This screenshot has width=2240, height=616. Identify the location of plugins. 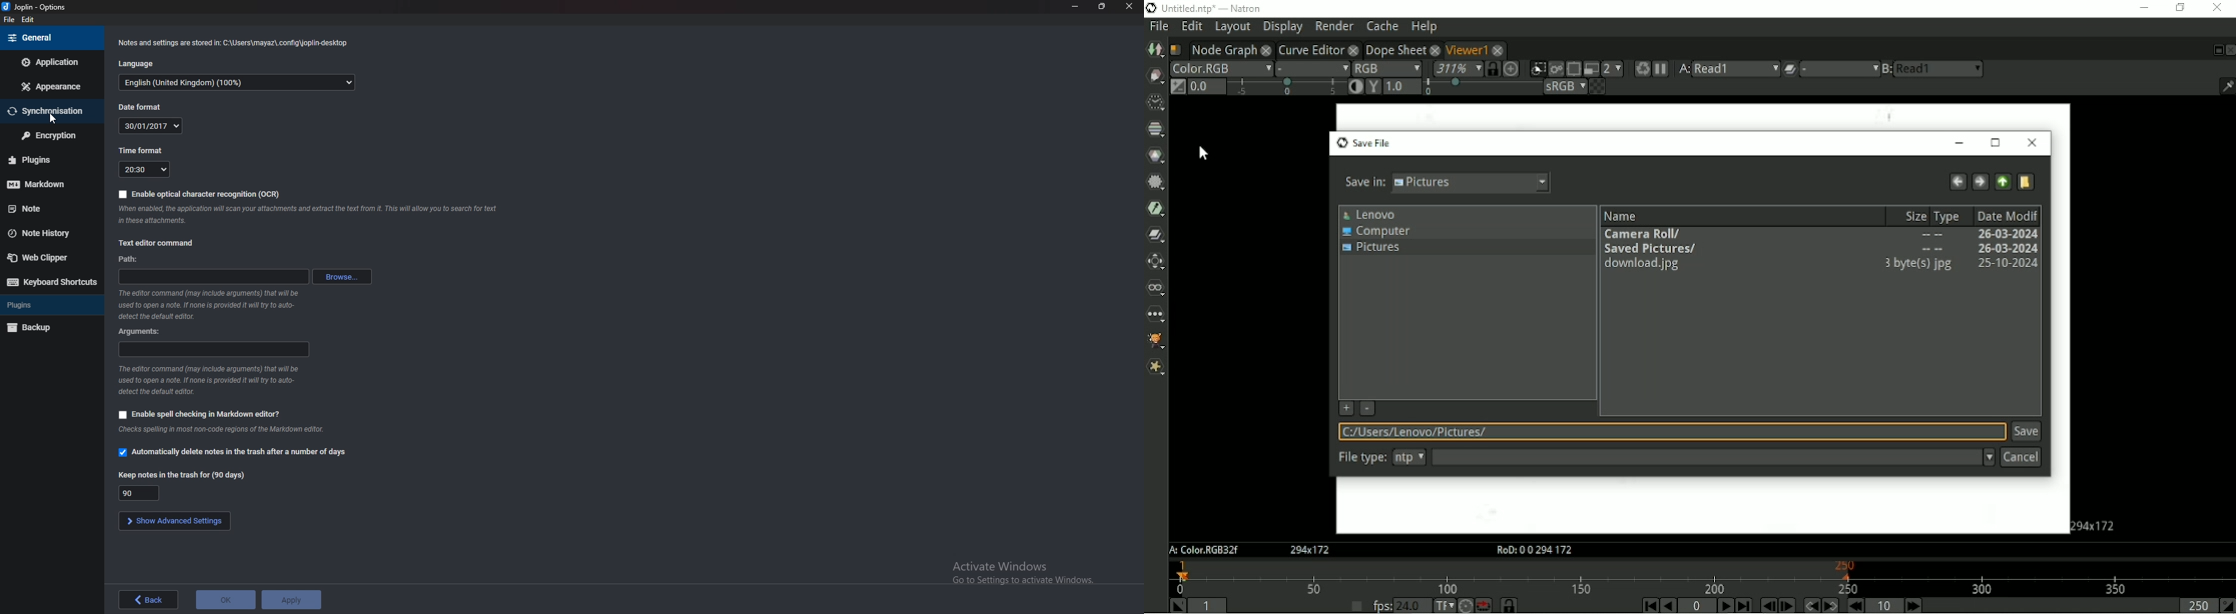
(30, 306).